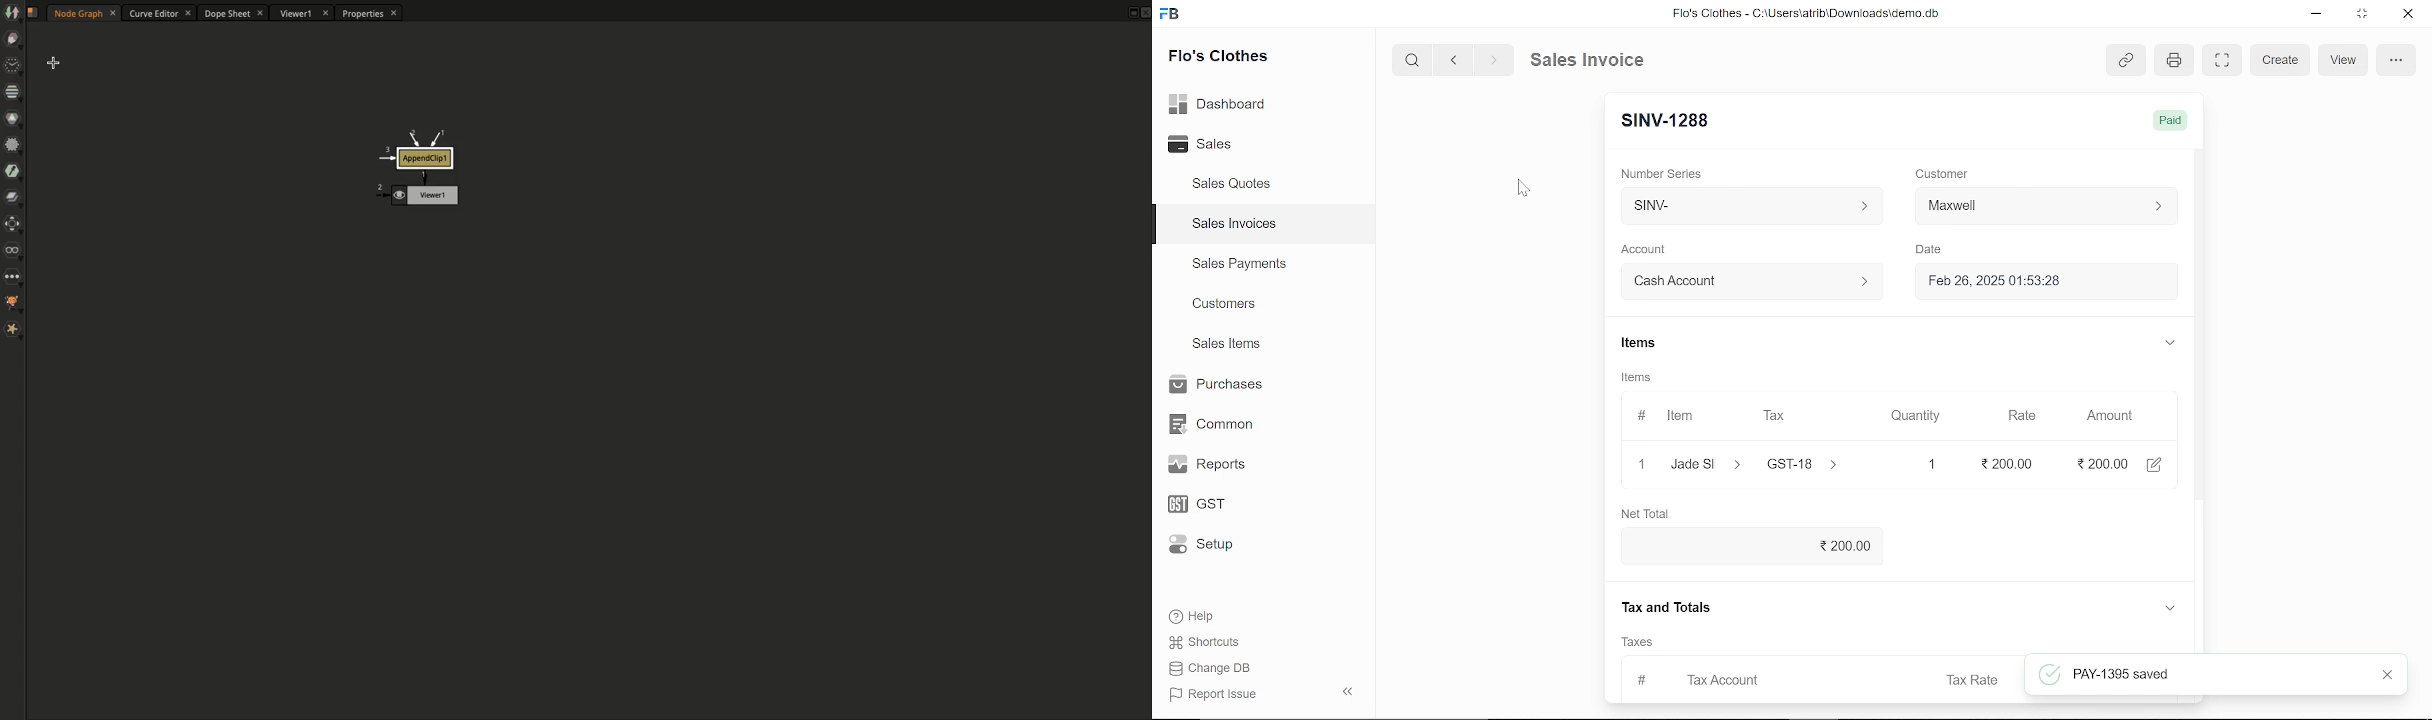  I want to click on close, so click(1640, 463).